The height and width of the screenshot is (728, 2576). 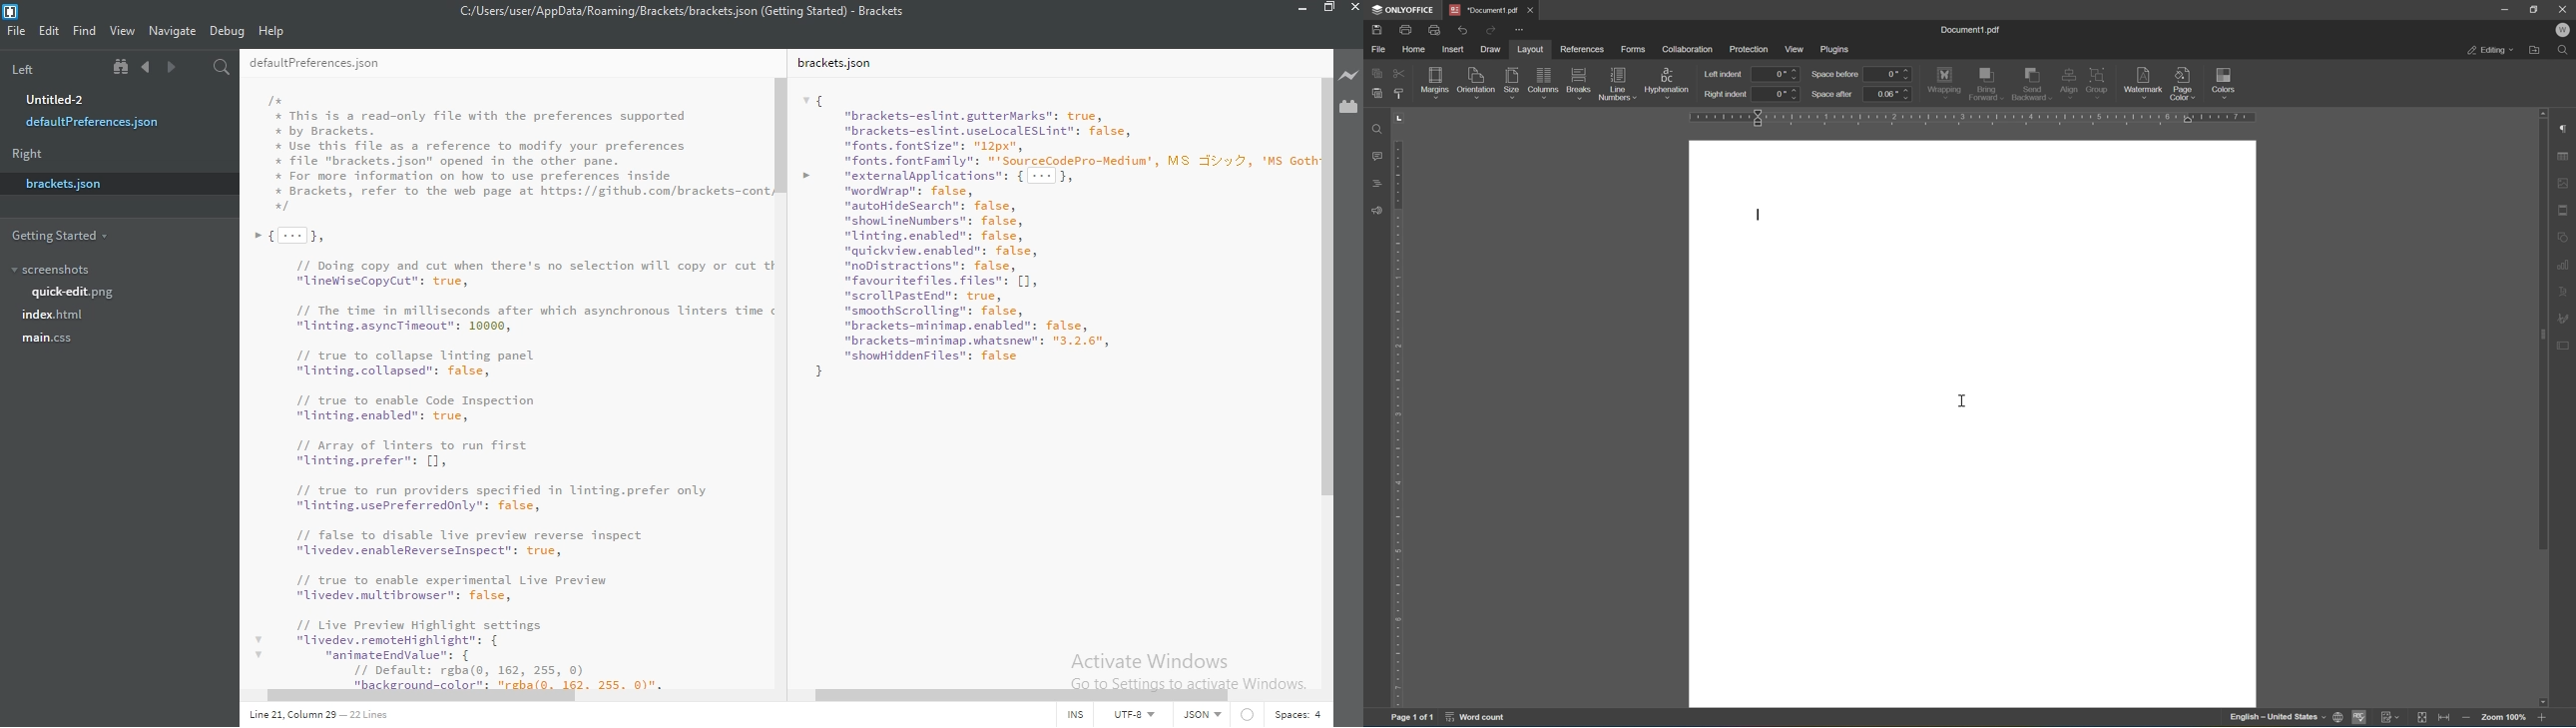 What do you see at coordinates (1141, 715) in the screenshot?
I see `UTF-8` at bounding box center [1141, 715].